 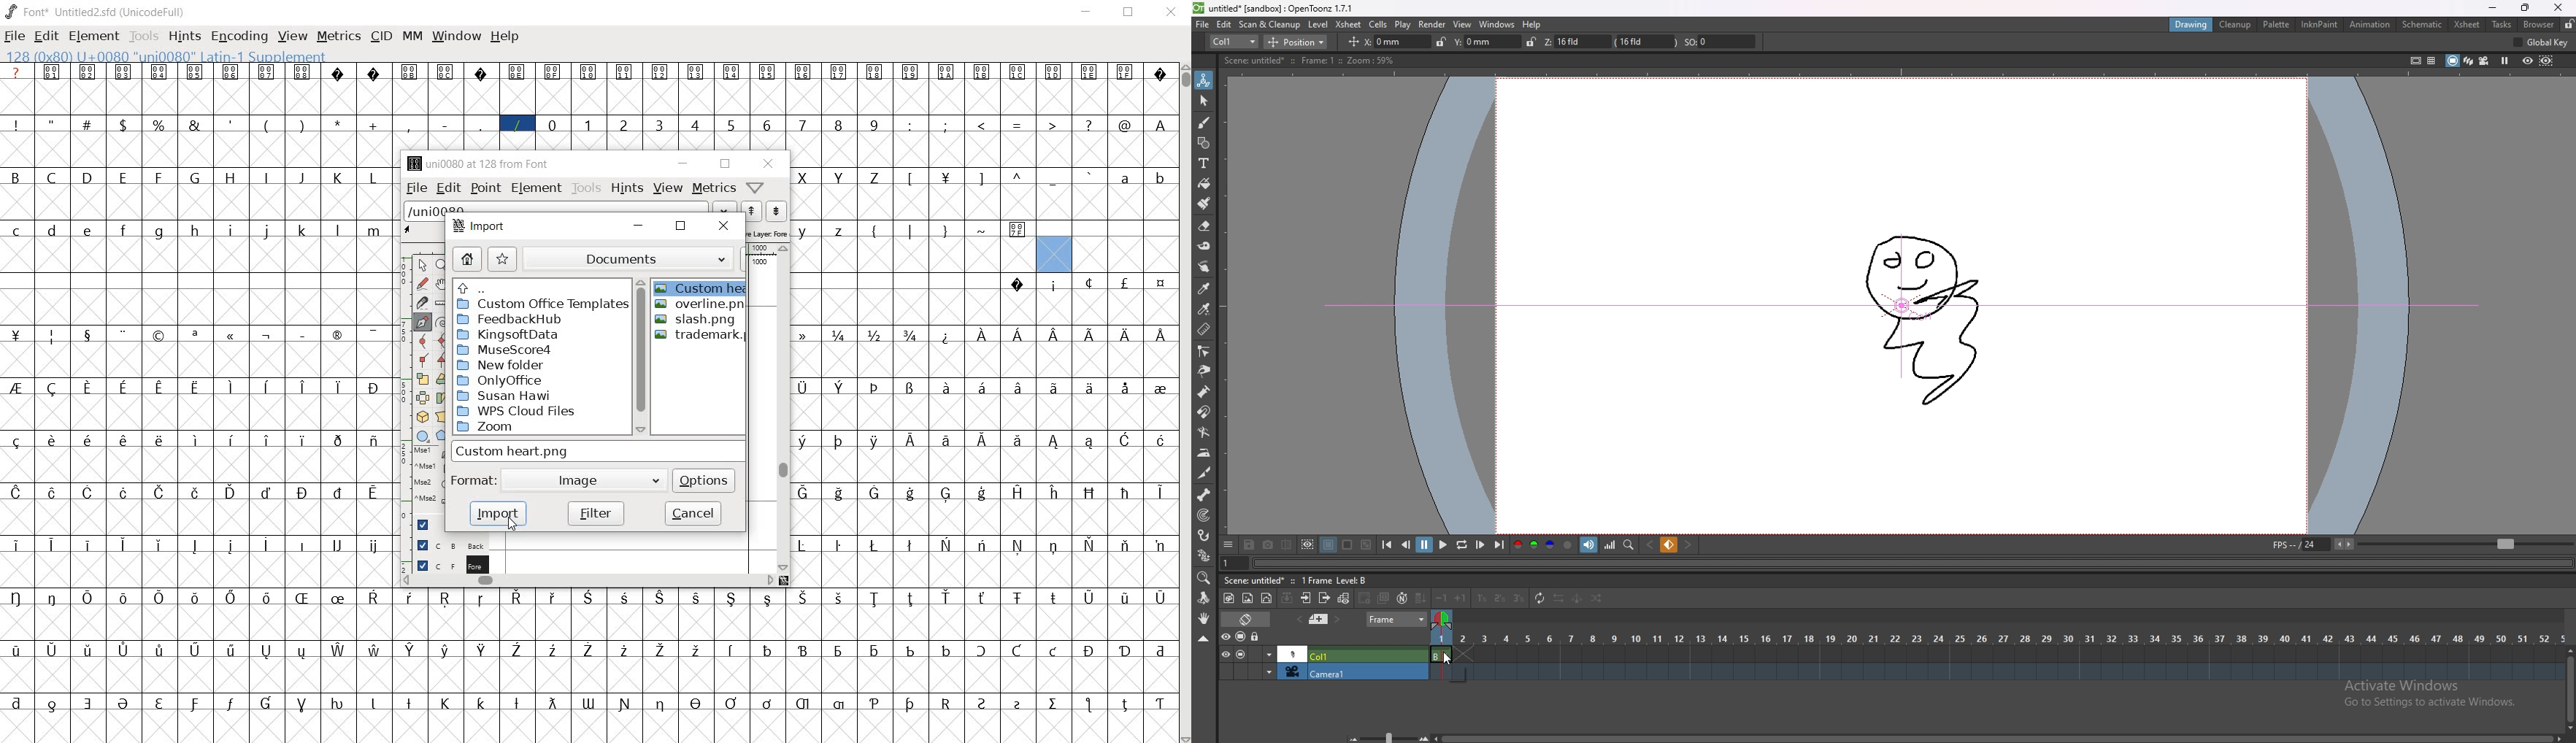 I want to click on glyph, so click(x=1054, y=493).